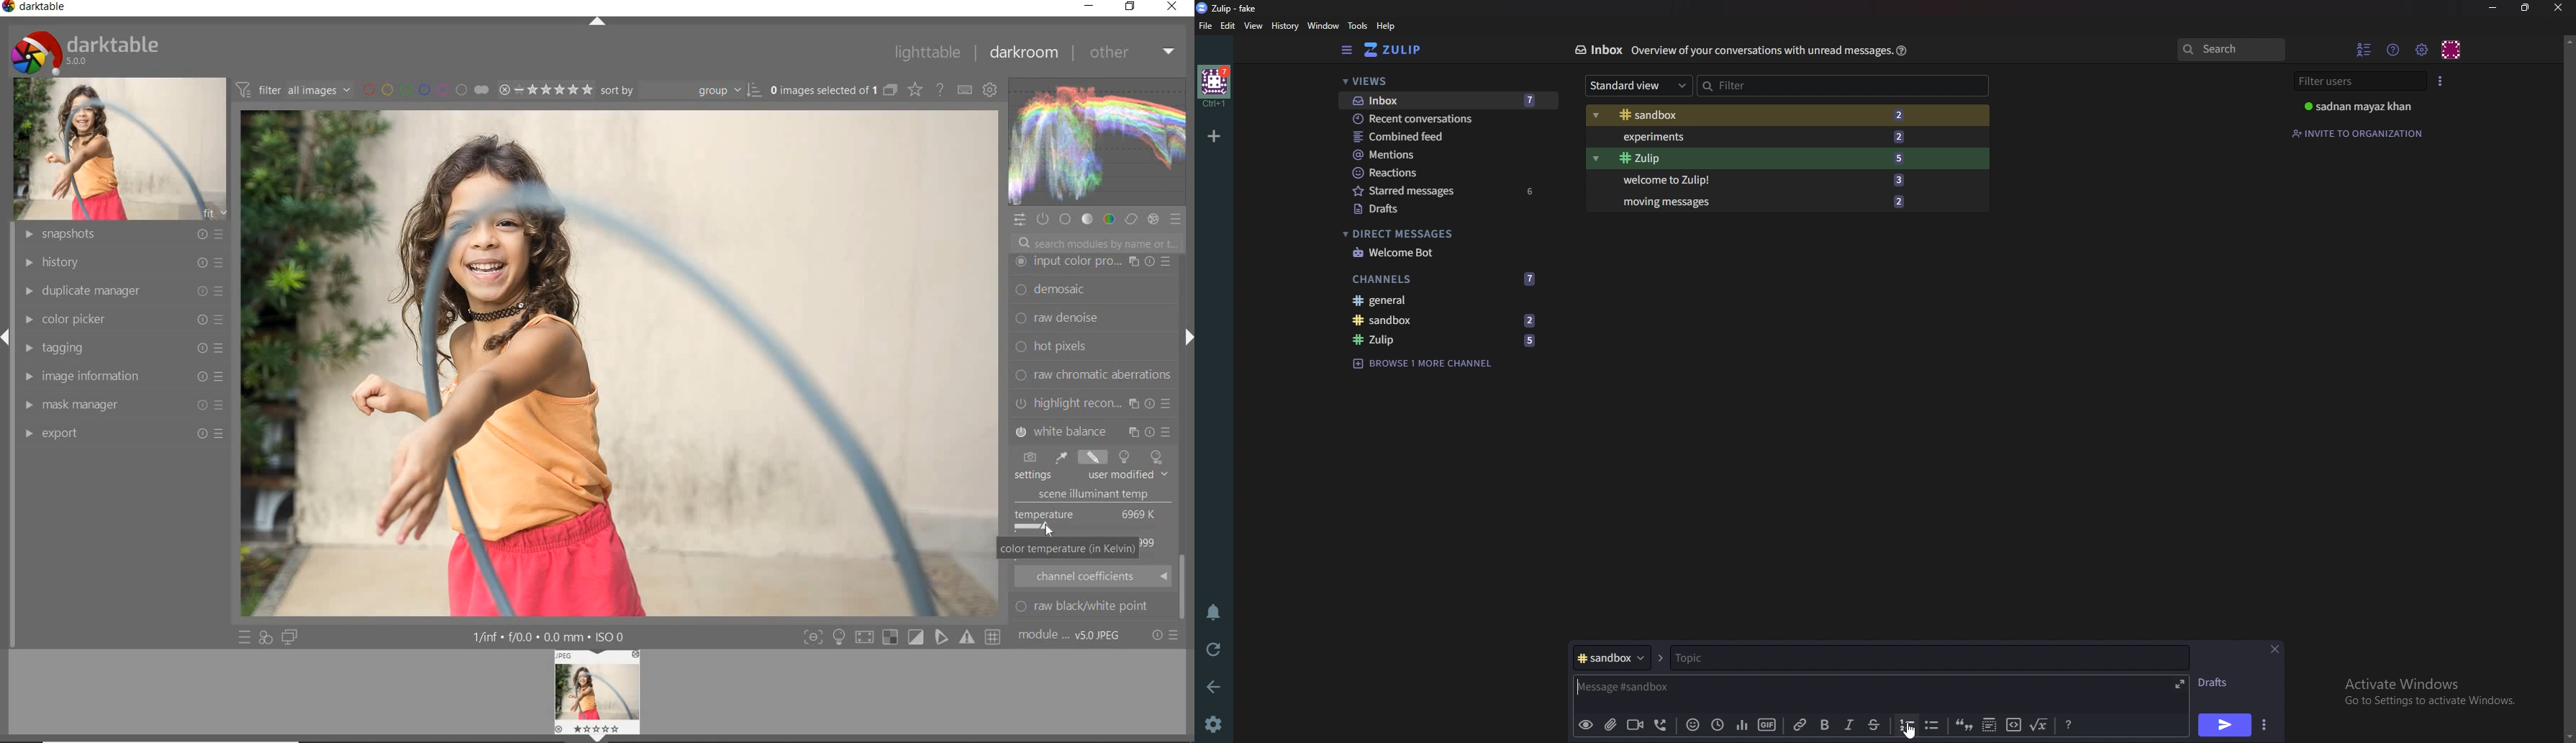  I want to click on dither or paste, so click(1090, 319).